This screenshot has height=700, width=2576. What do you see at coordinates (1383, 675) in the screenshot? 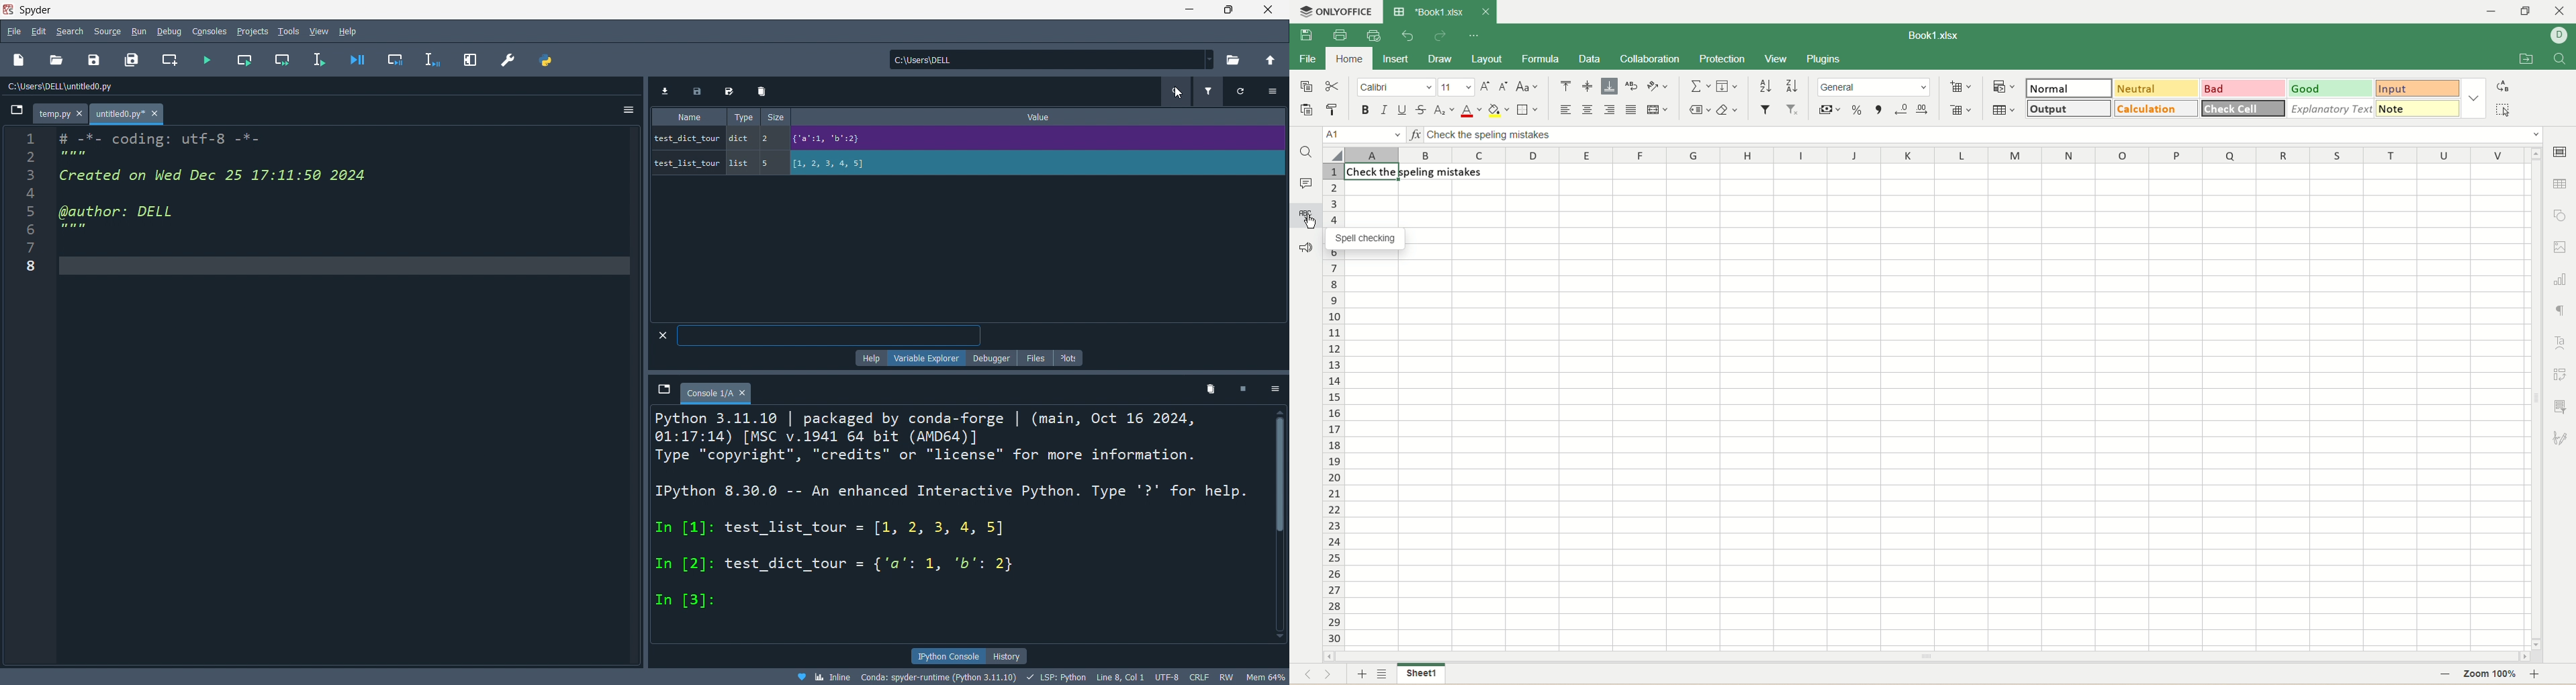
I see `sheet list` at bounding box center [1383, 675].